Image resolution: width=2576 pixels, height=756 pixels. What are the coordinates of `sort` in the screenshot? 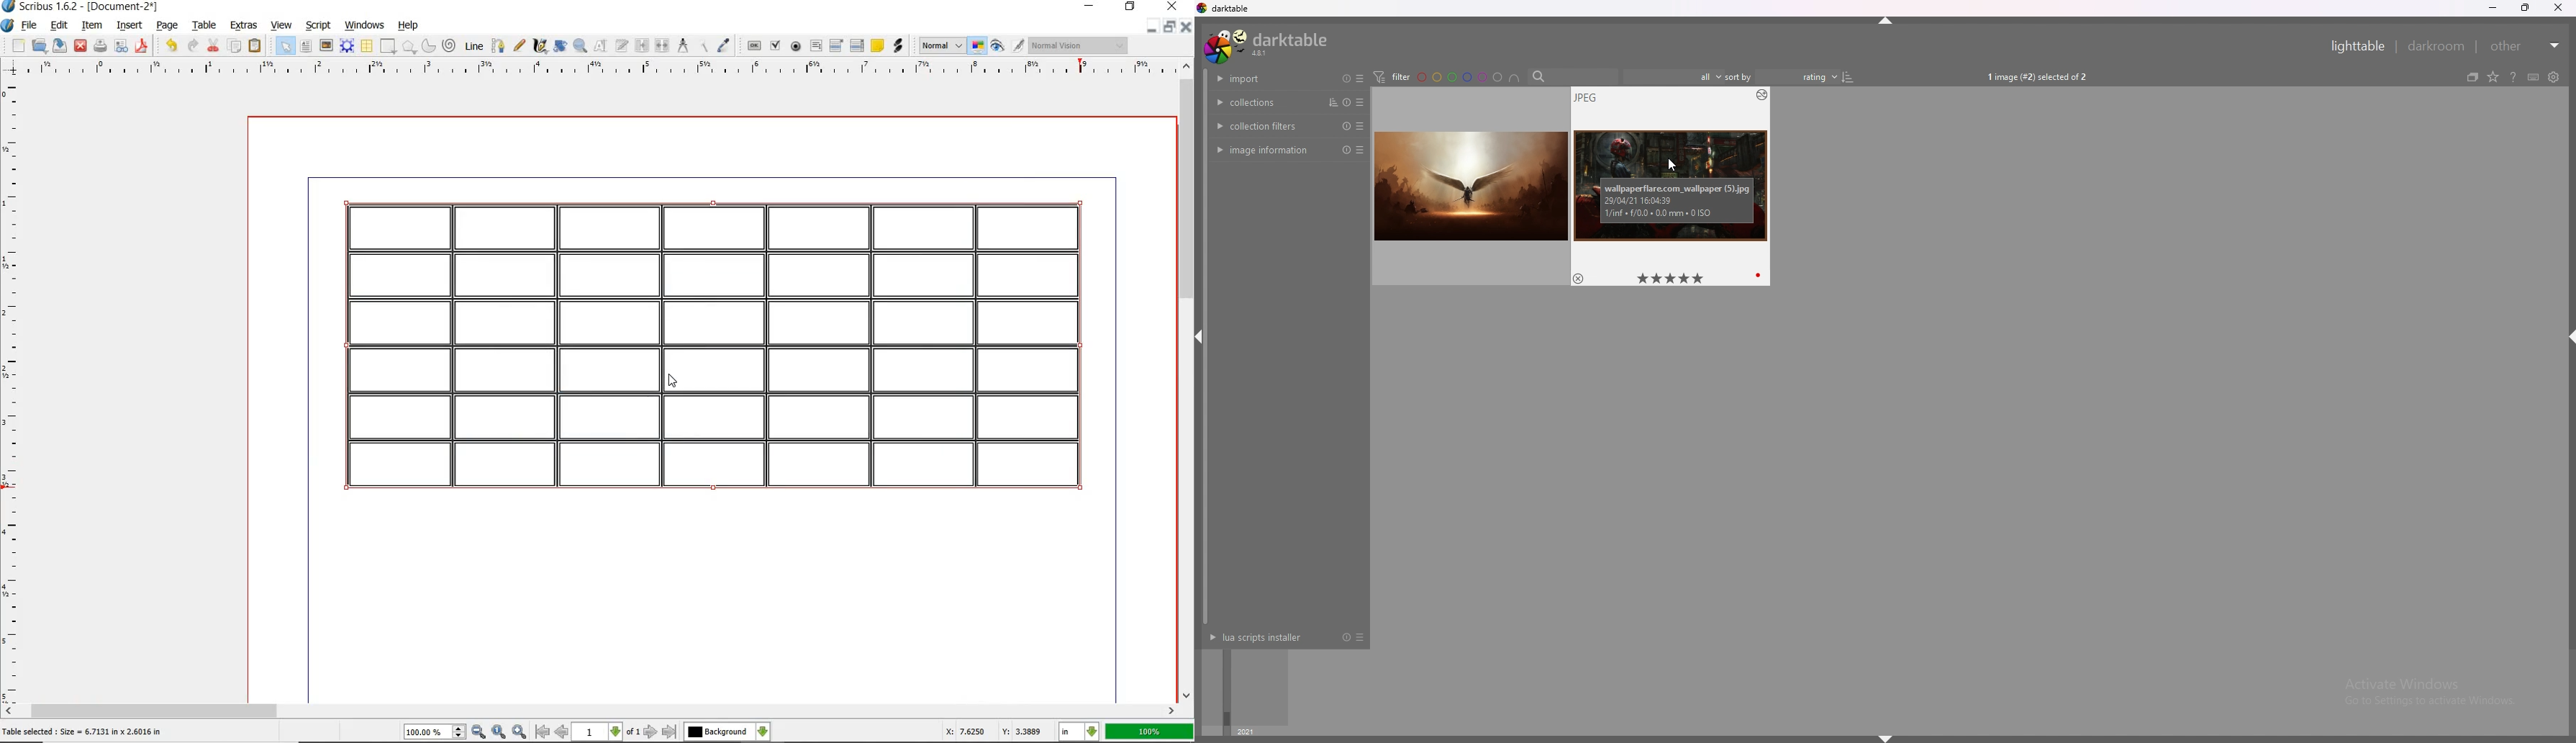 It's located at (1333, 102).